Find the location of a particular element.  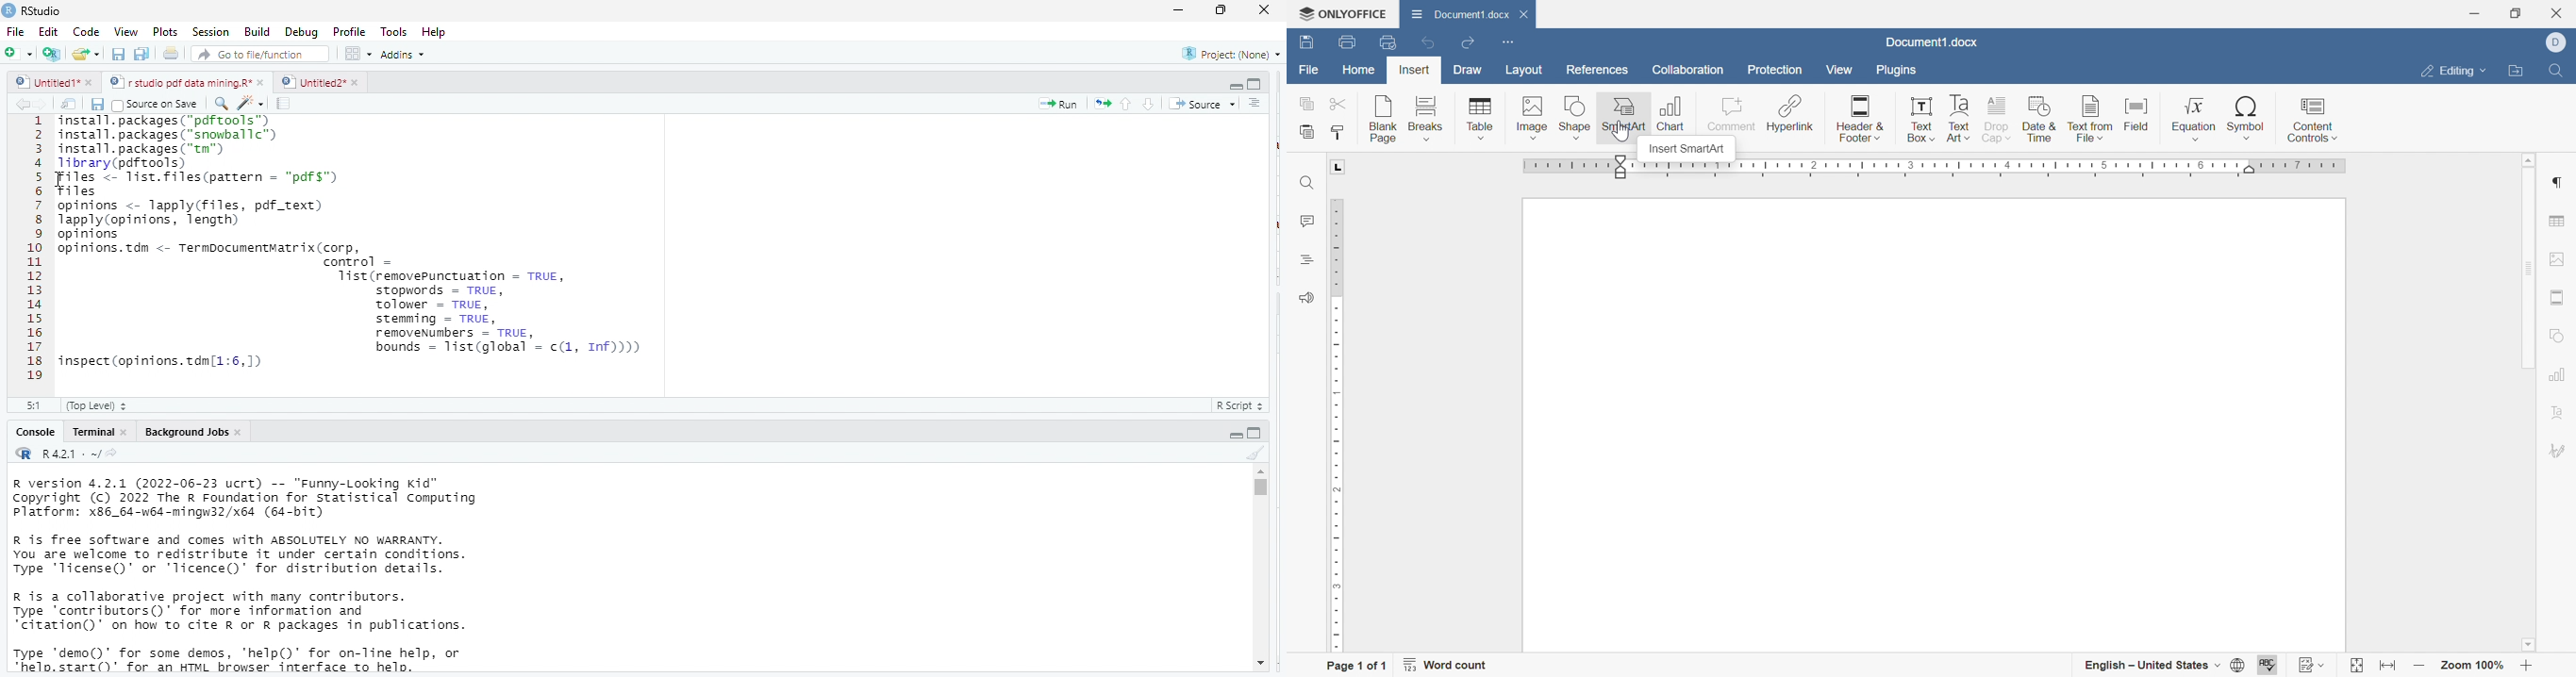

save current document is located at coordinates (119, 55).